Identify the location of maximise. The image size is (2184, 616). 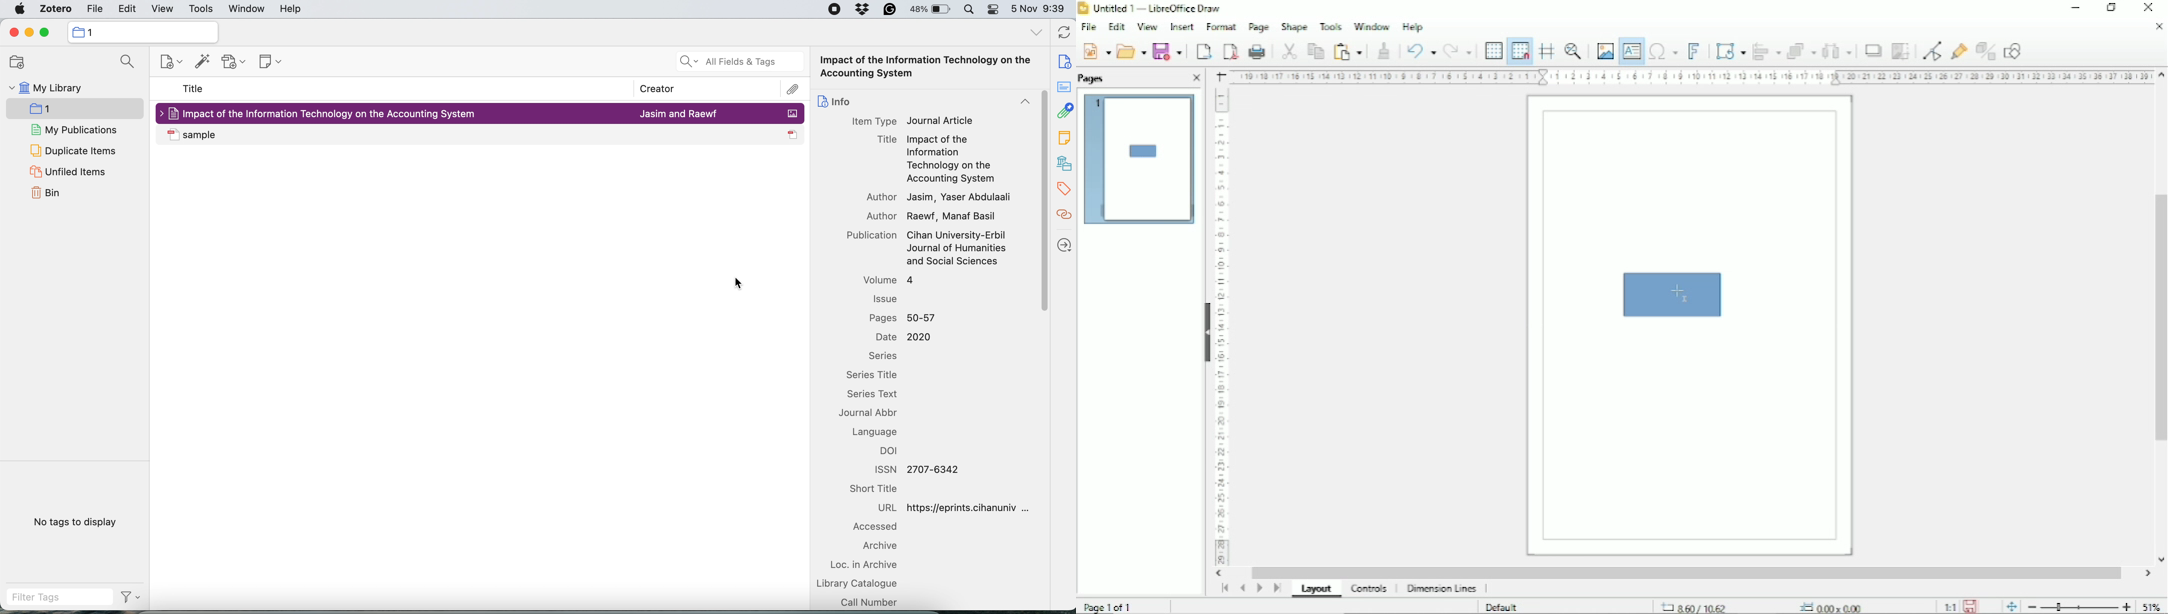
(45, 33).